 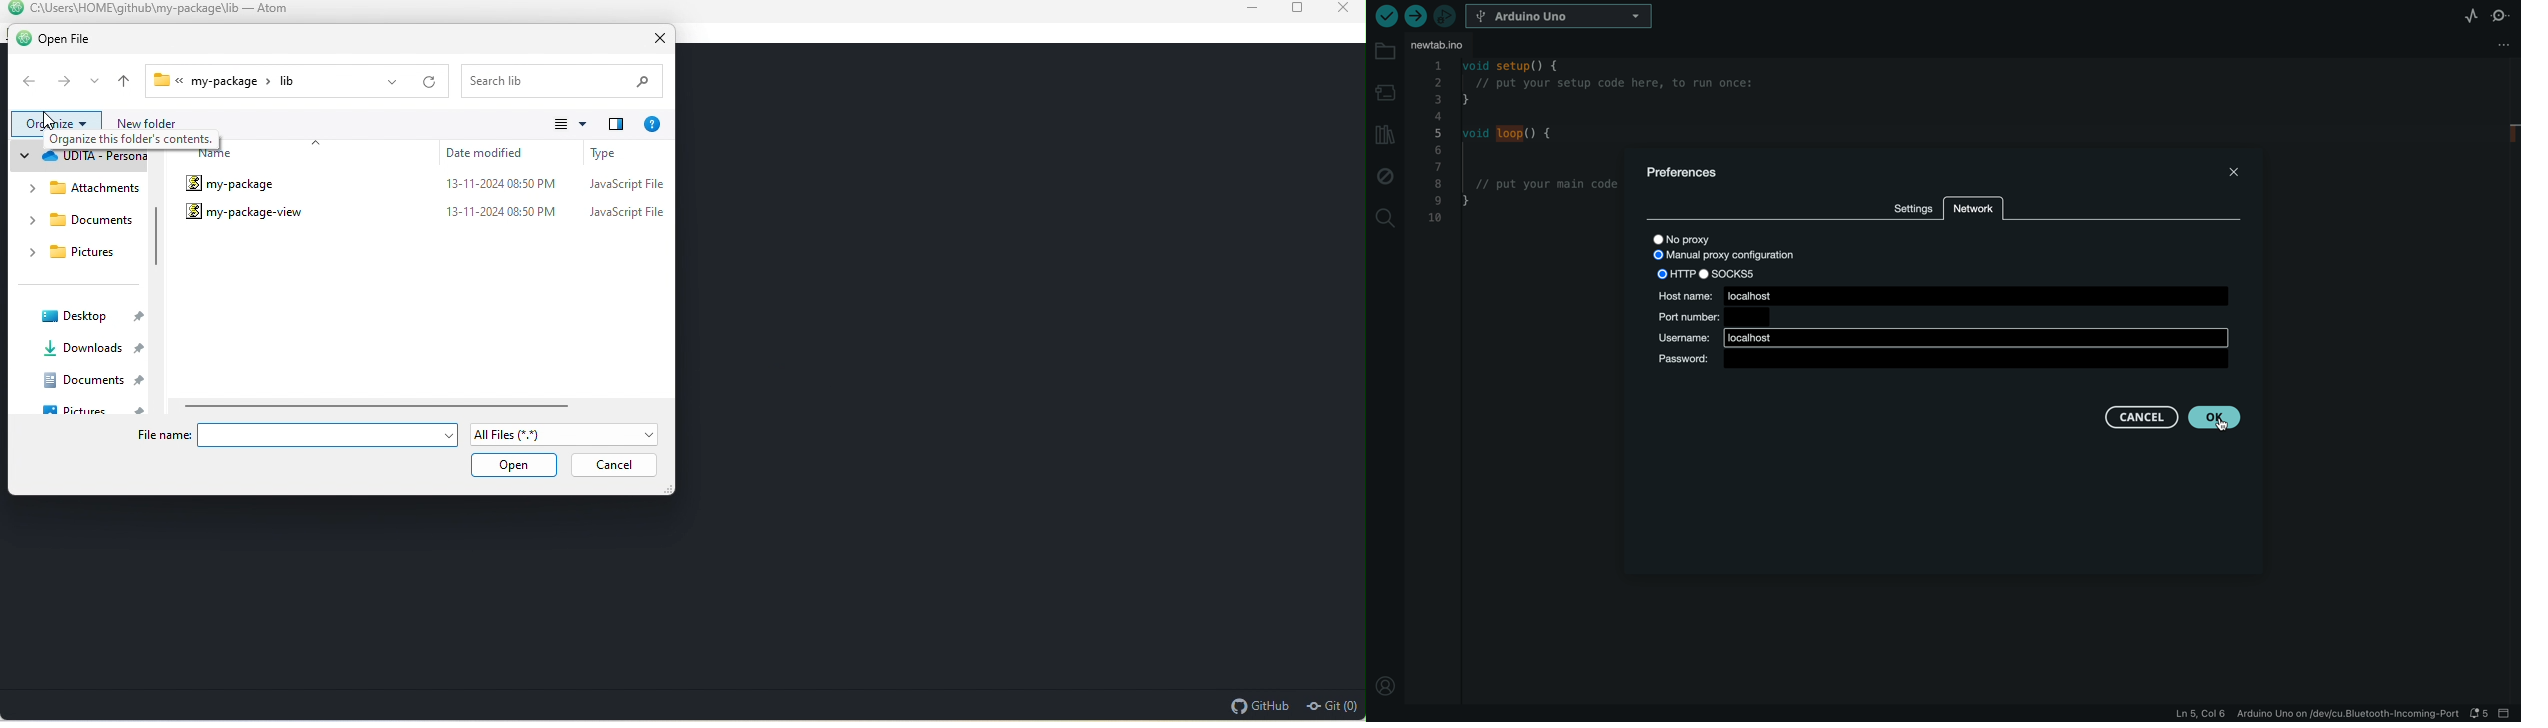 I want to click on prefernces, so click(x=1684, y=173).